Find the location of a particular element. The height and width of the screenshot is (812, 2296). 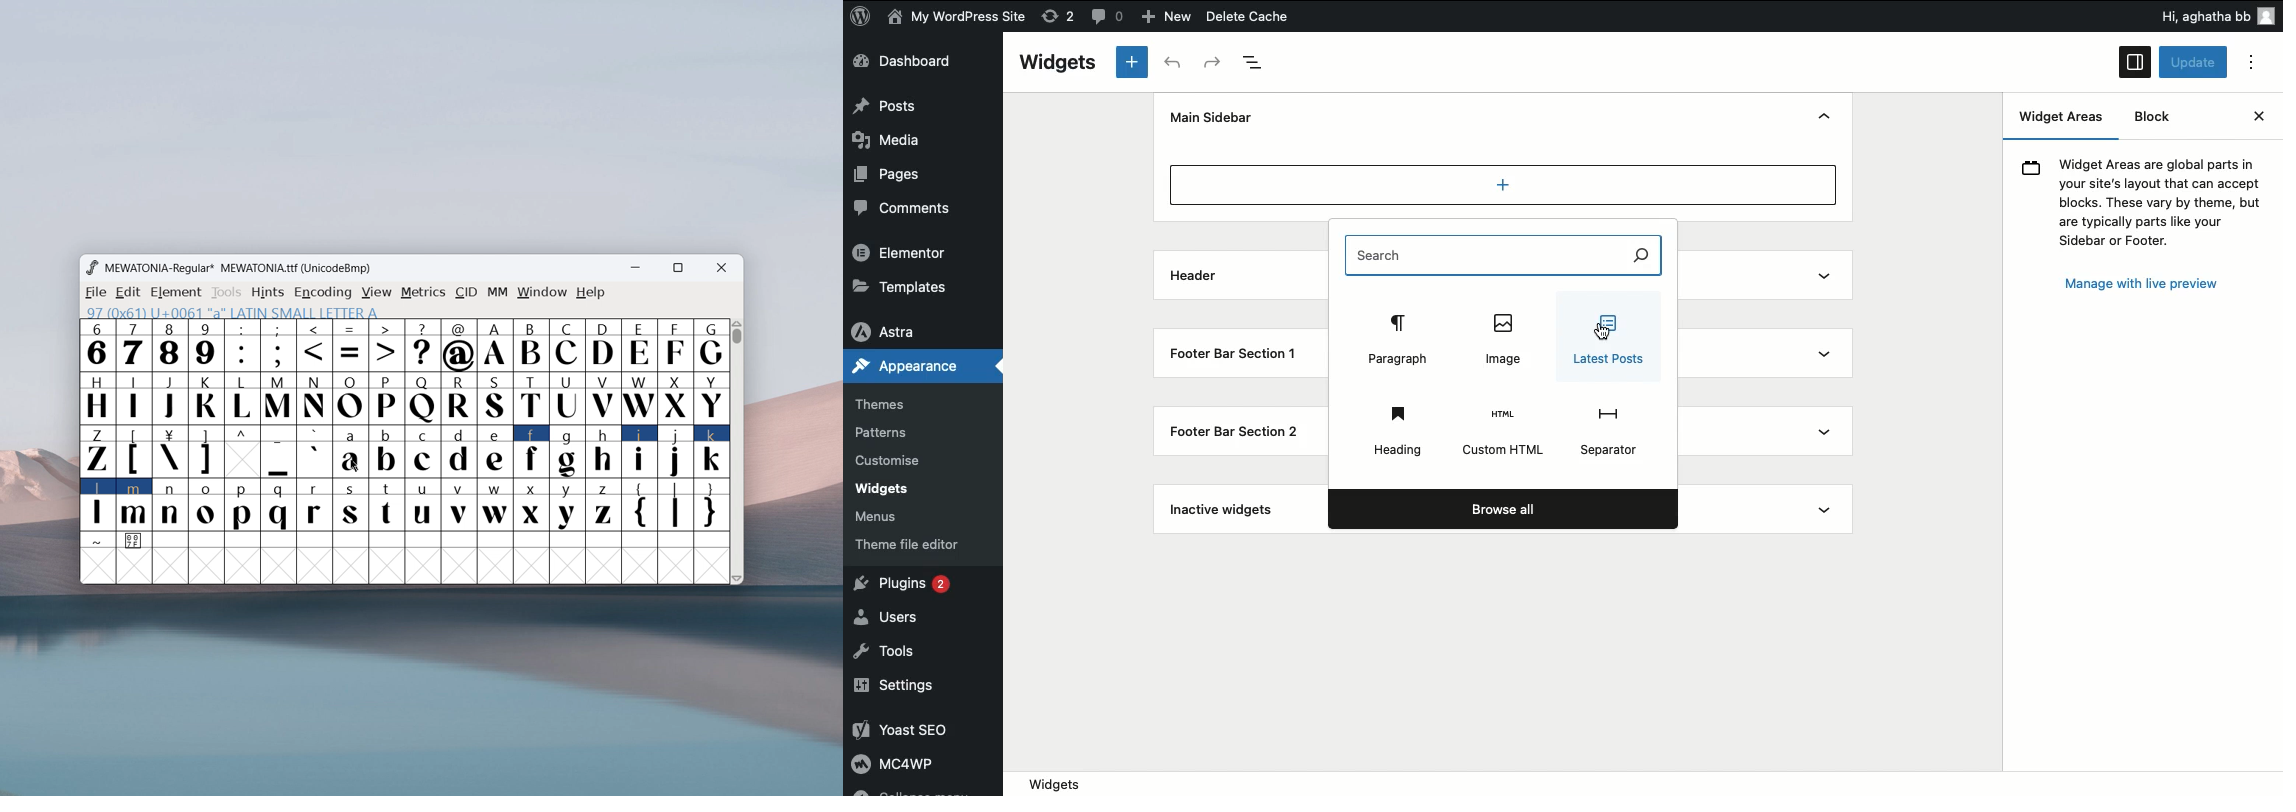

` is located at coordinates (314, 452).